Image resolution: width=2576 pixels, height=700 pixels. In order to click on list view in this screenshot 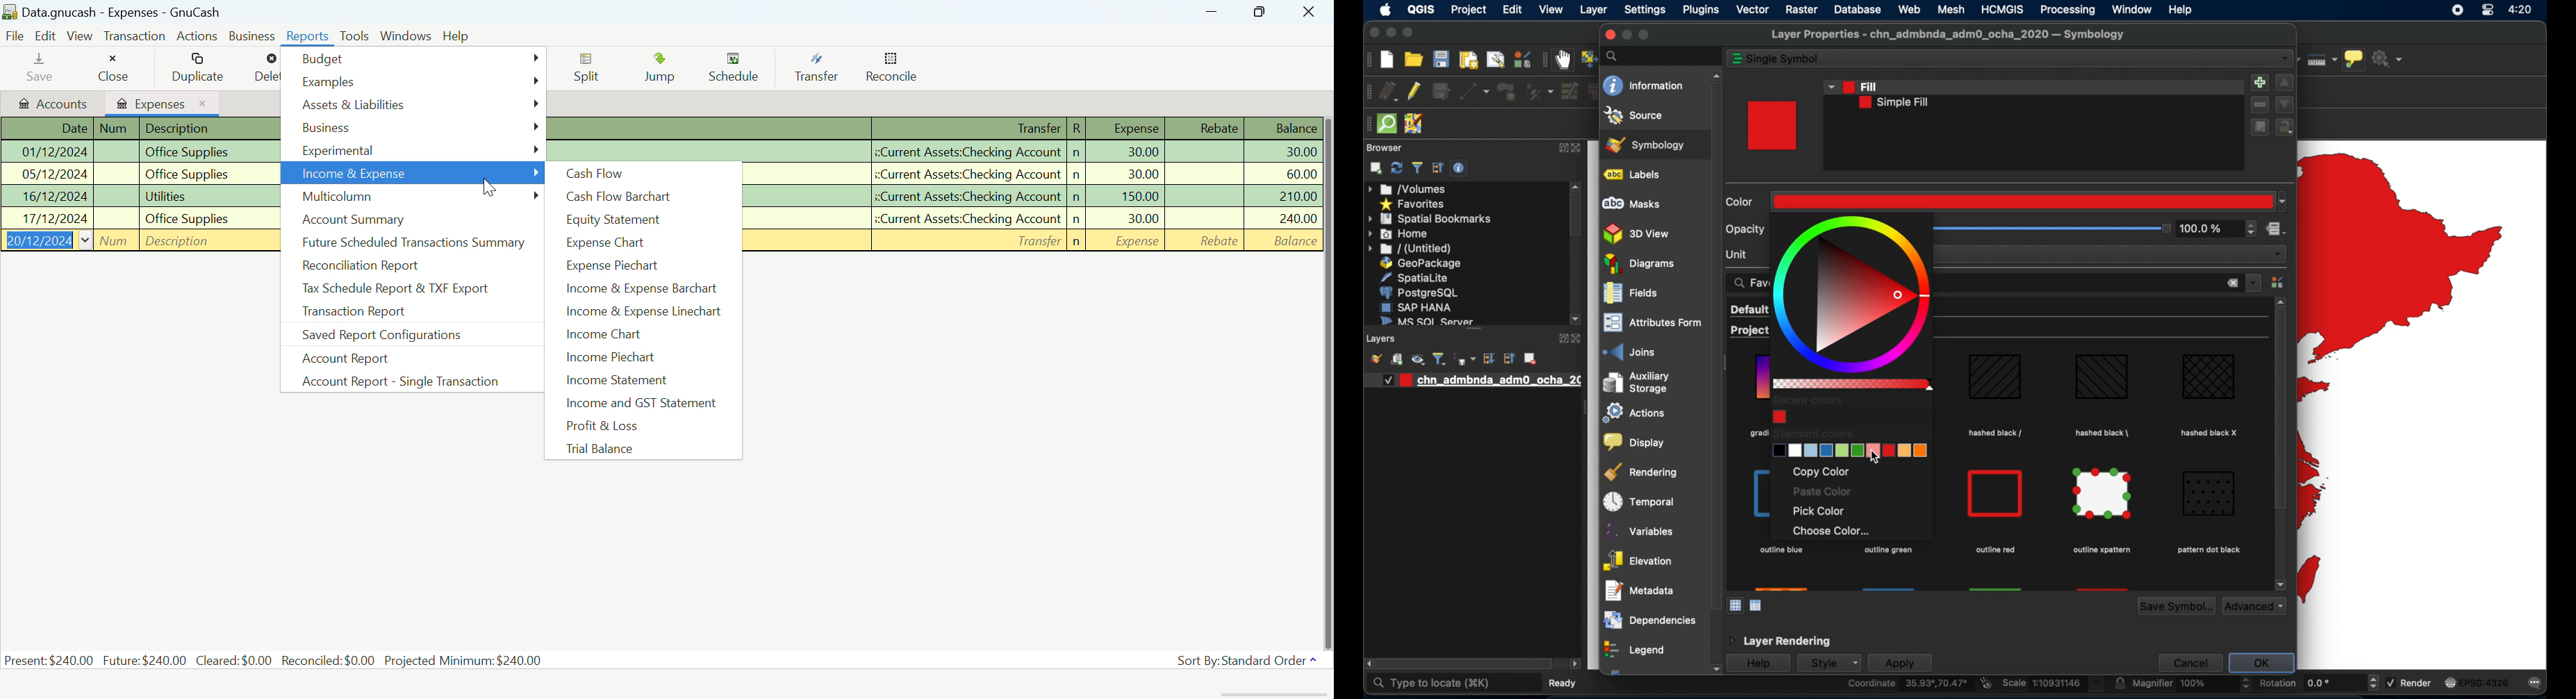, I will do `click(1757, 606)`.